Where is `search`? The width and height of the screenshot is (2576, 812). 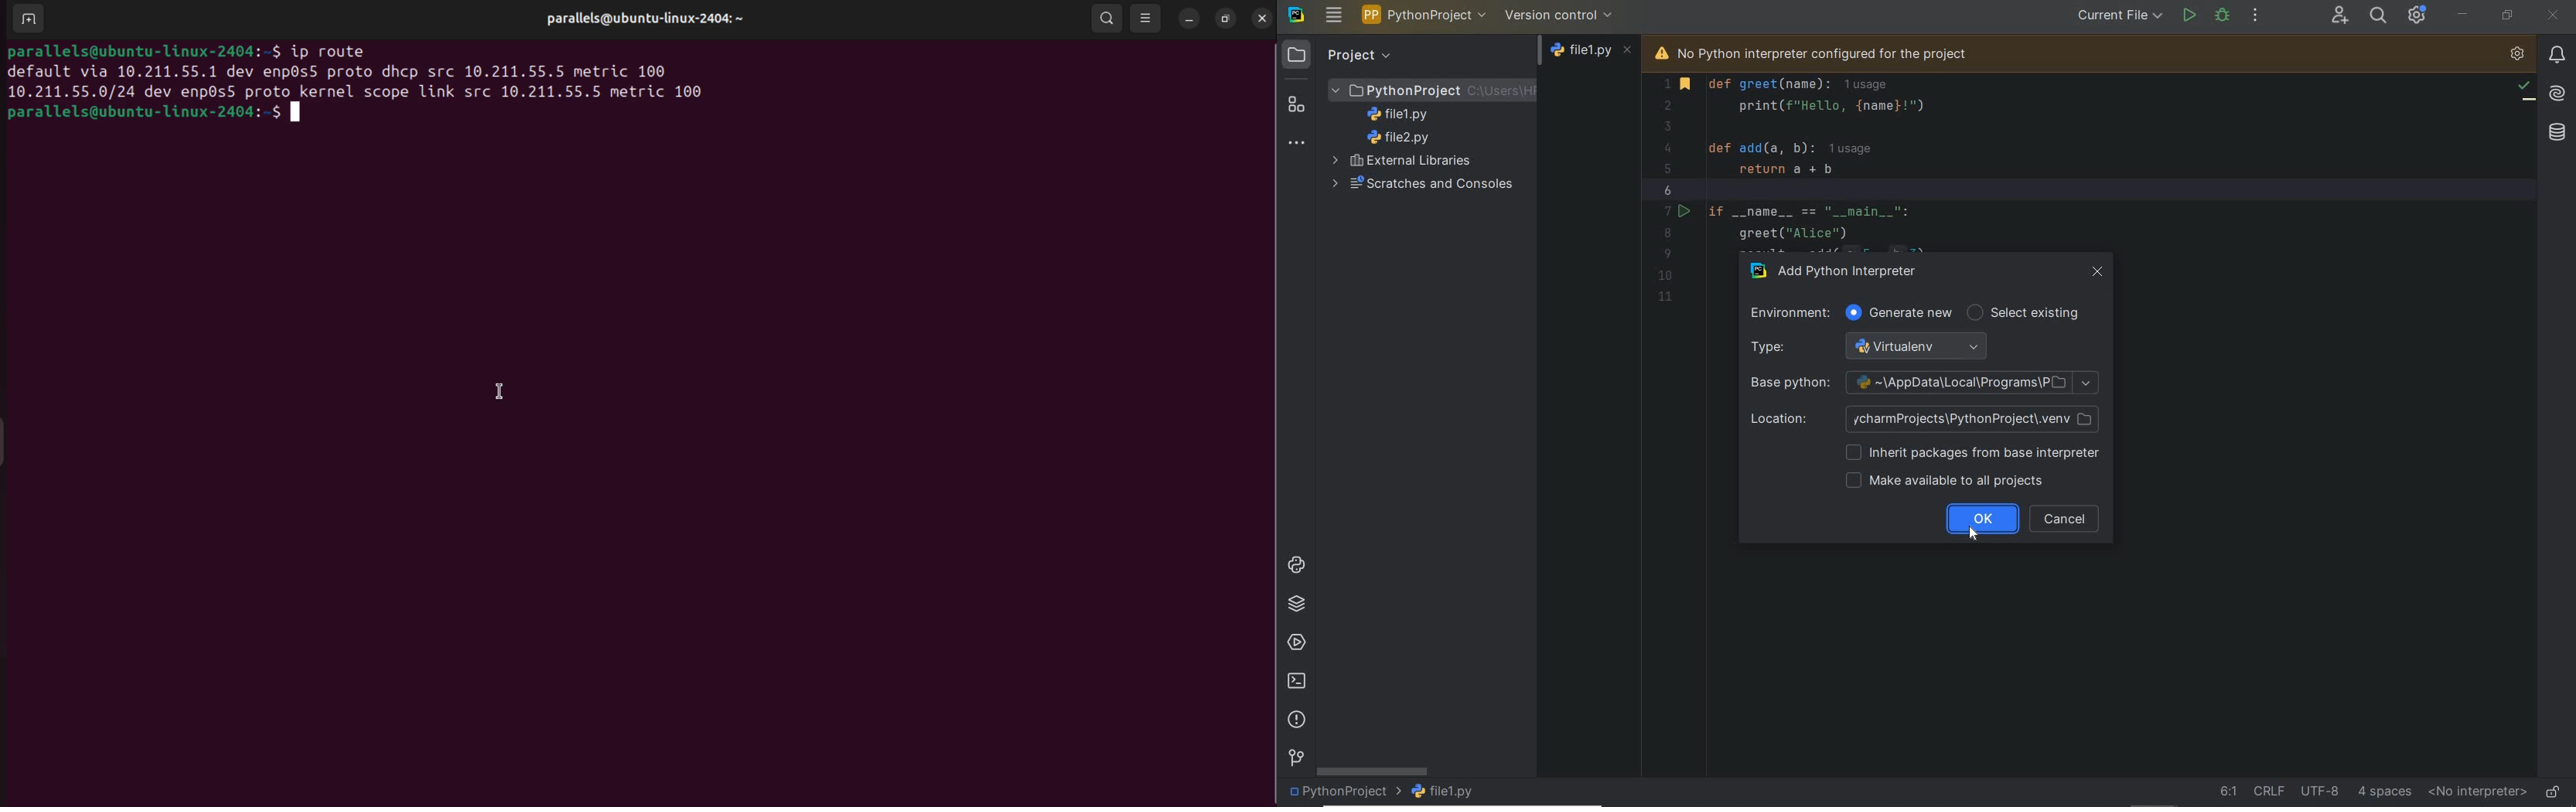 search is located at coordinates (1105, 21).